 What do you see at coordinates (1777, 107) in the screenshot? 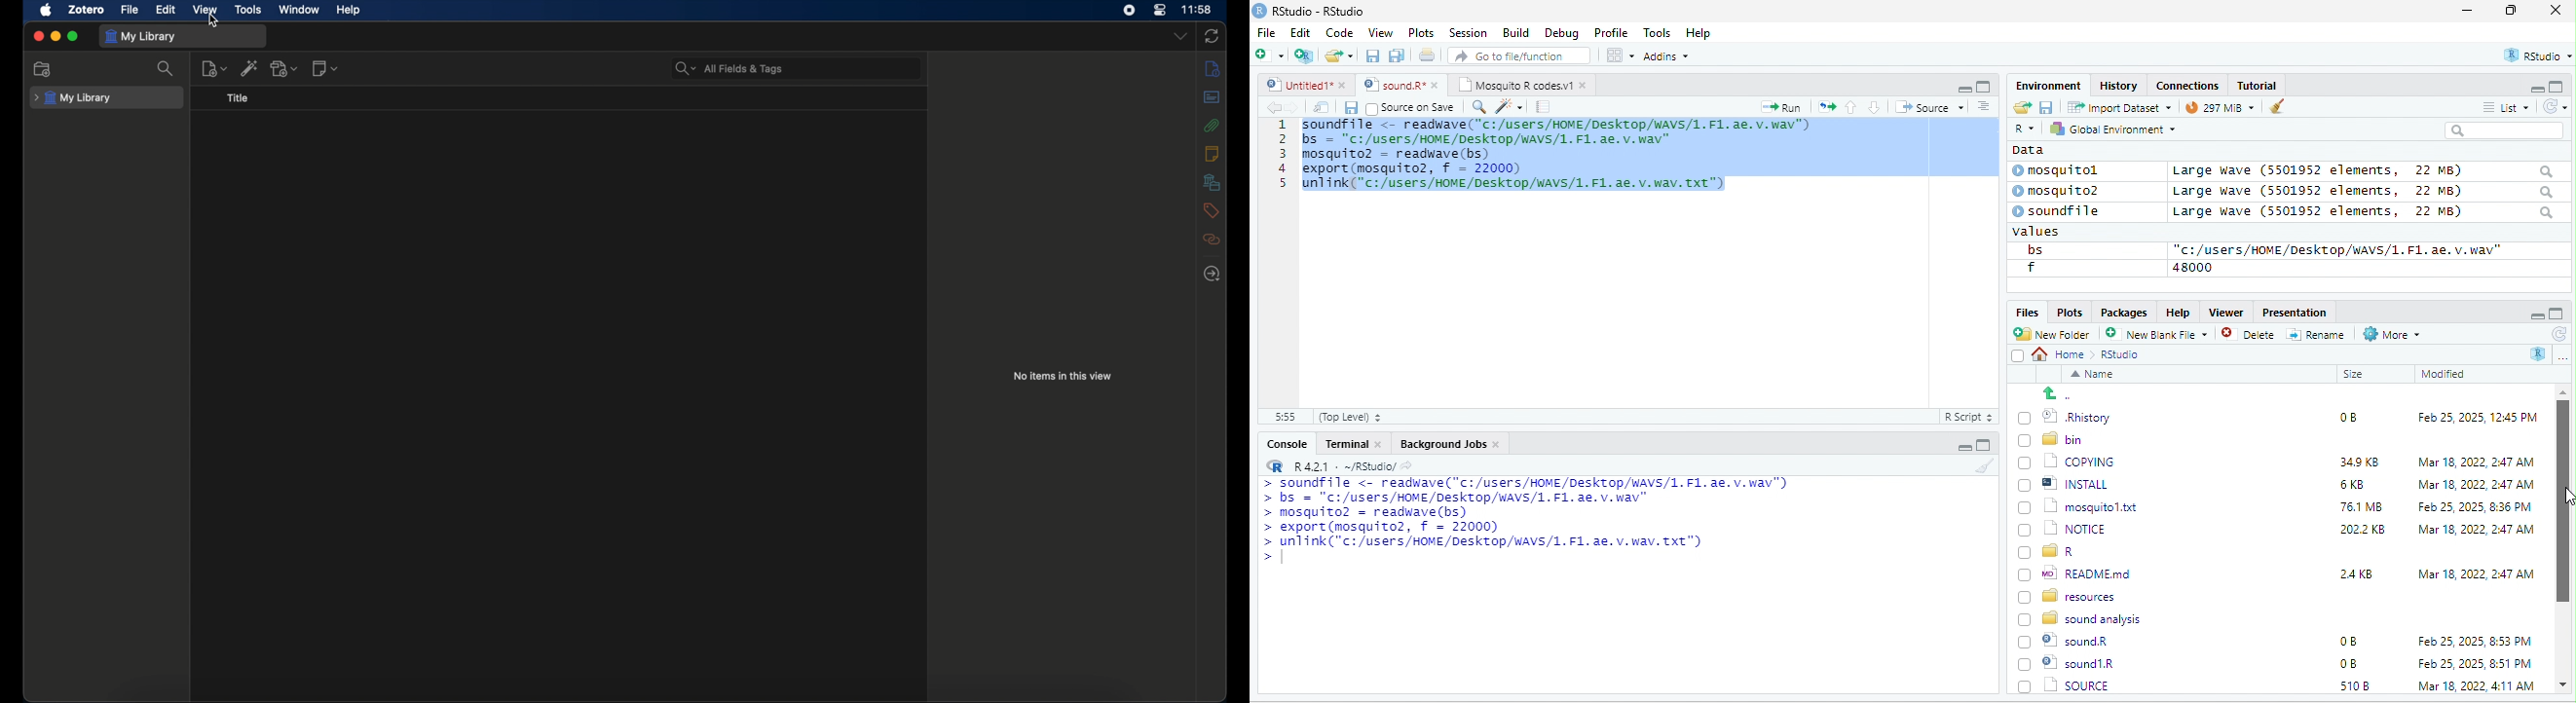
I see `Run` at bounding box center [1777, 107].